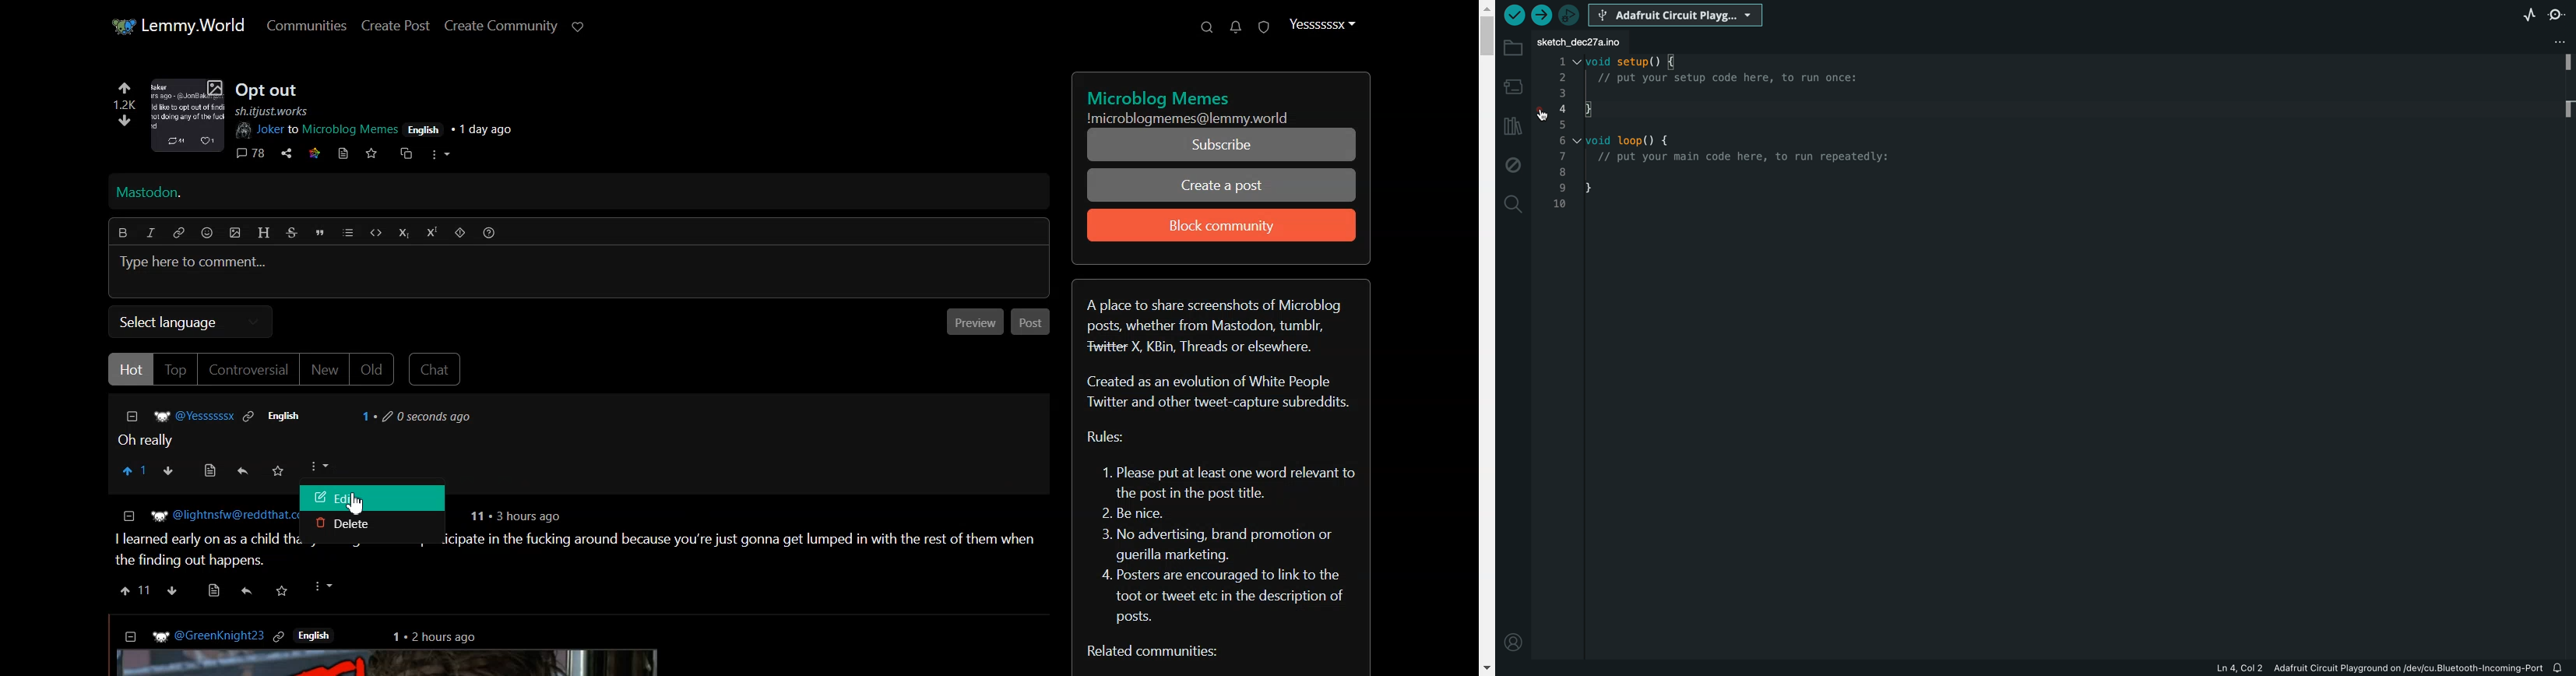 This screenshot has height=700, width=2576. I want to click on more, so click(325, 587).